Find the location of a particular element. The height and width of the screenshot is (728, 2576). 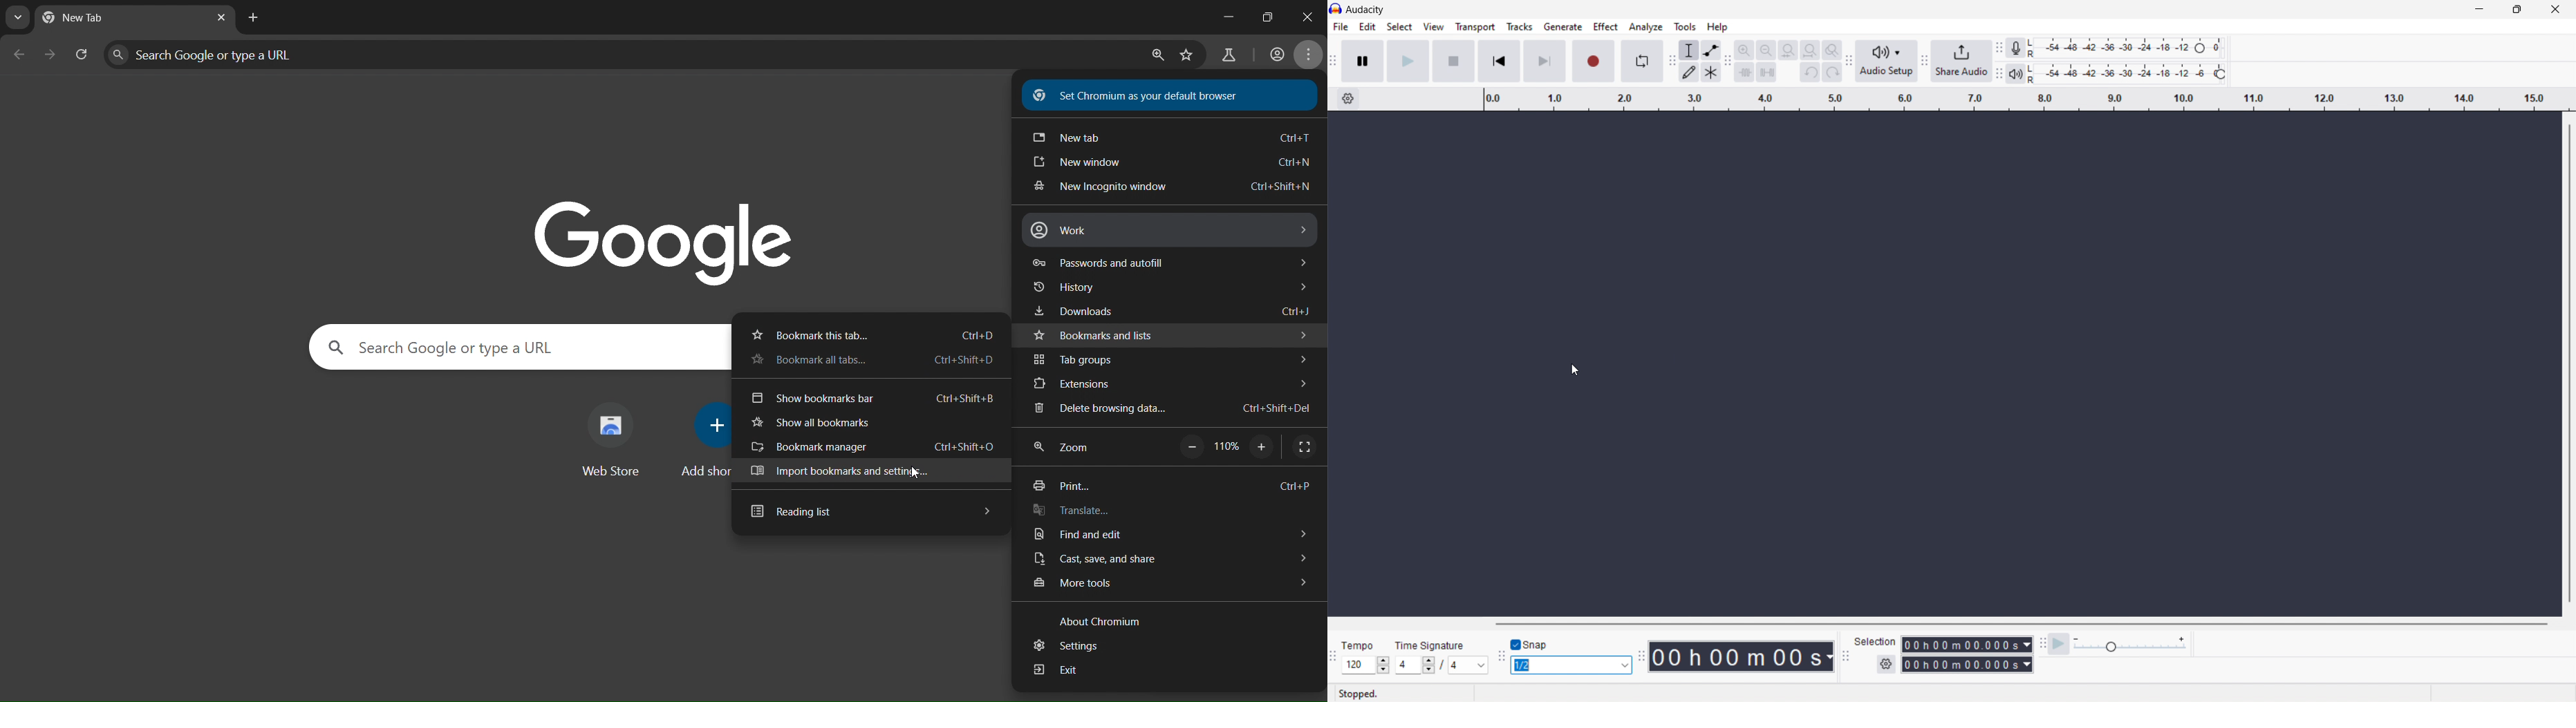

file is located at coordinates (1341, 27).